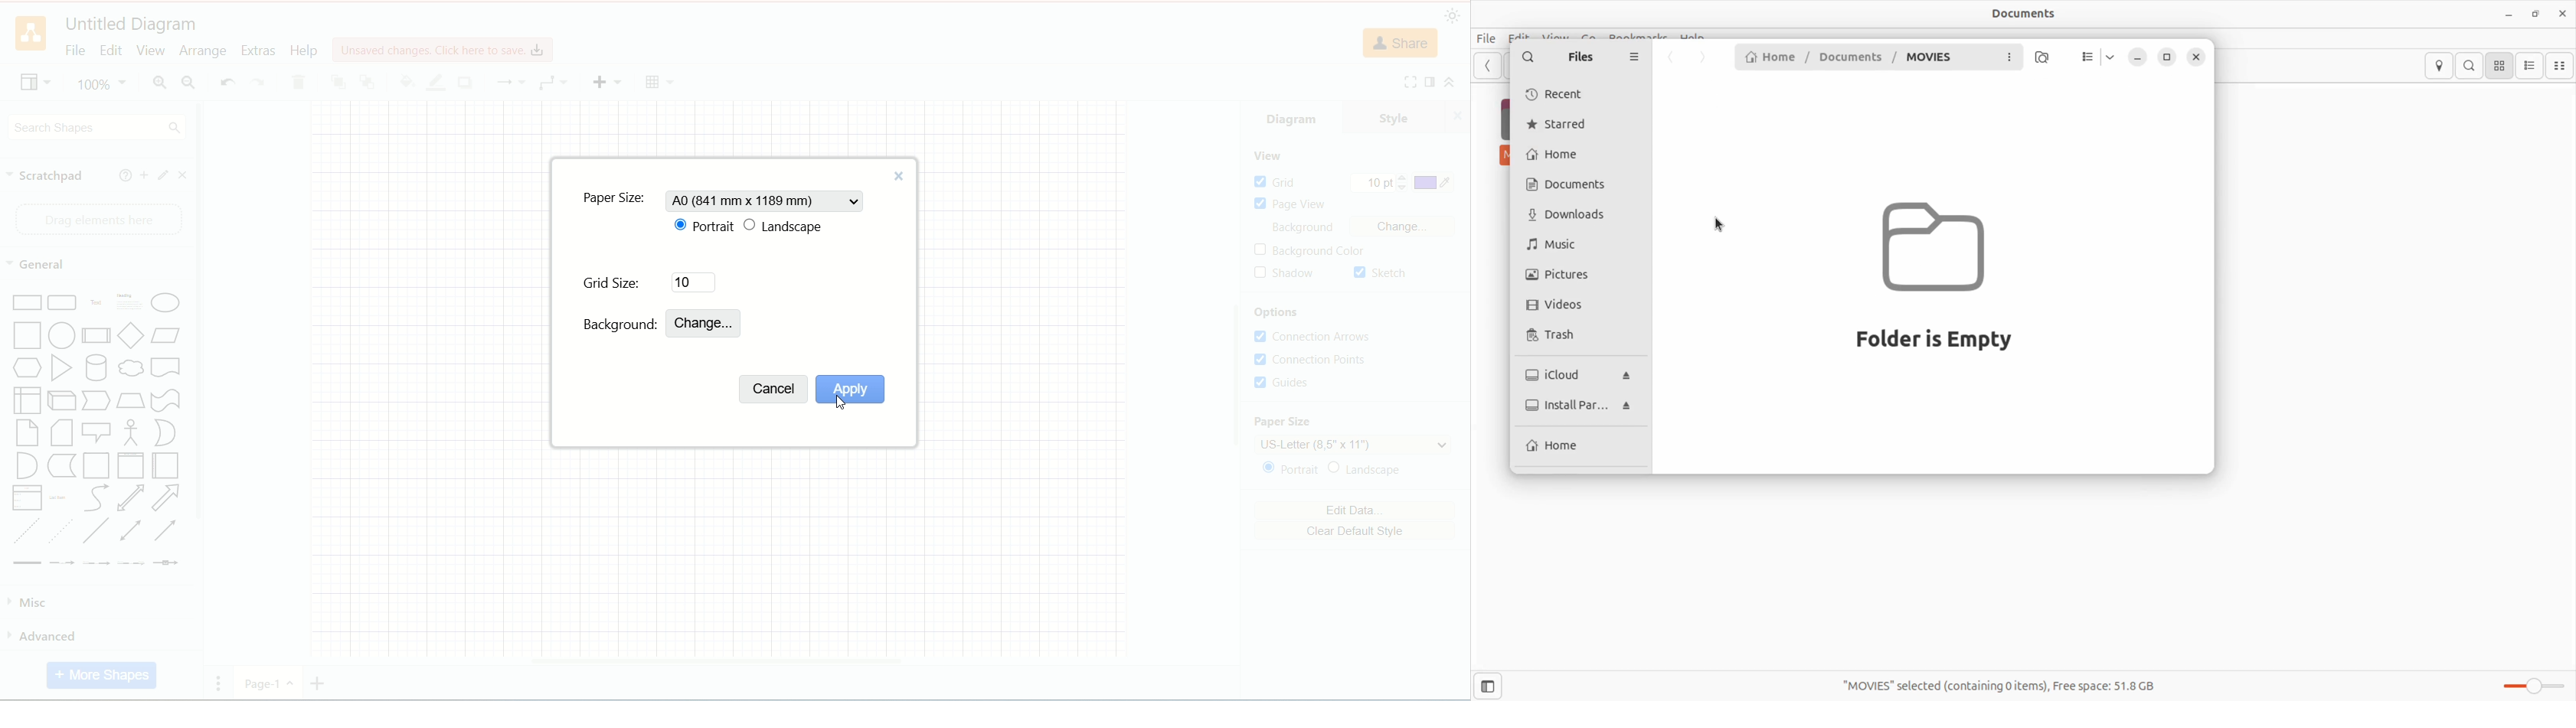  I want to click on close, so click(185, 174).